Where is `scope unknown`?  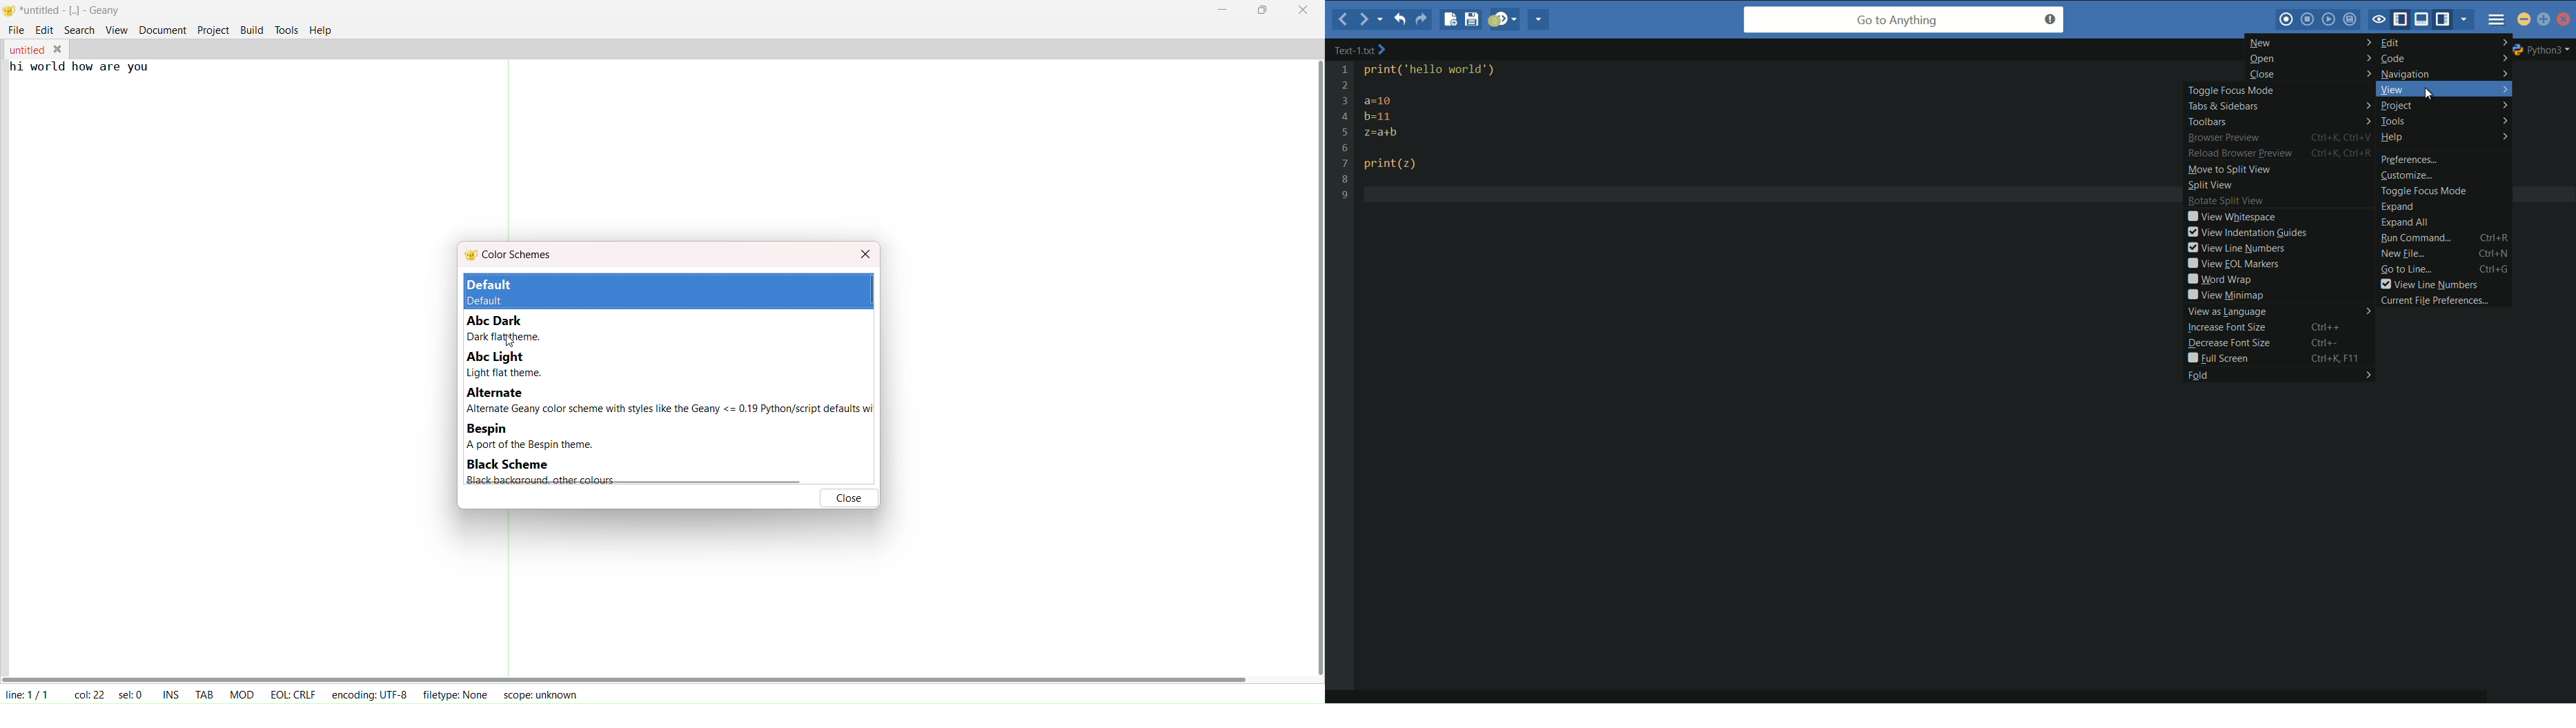
scope unknown is located at coordinates (536, 694).